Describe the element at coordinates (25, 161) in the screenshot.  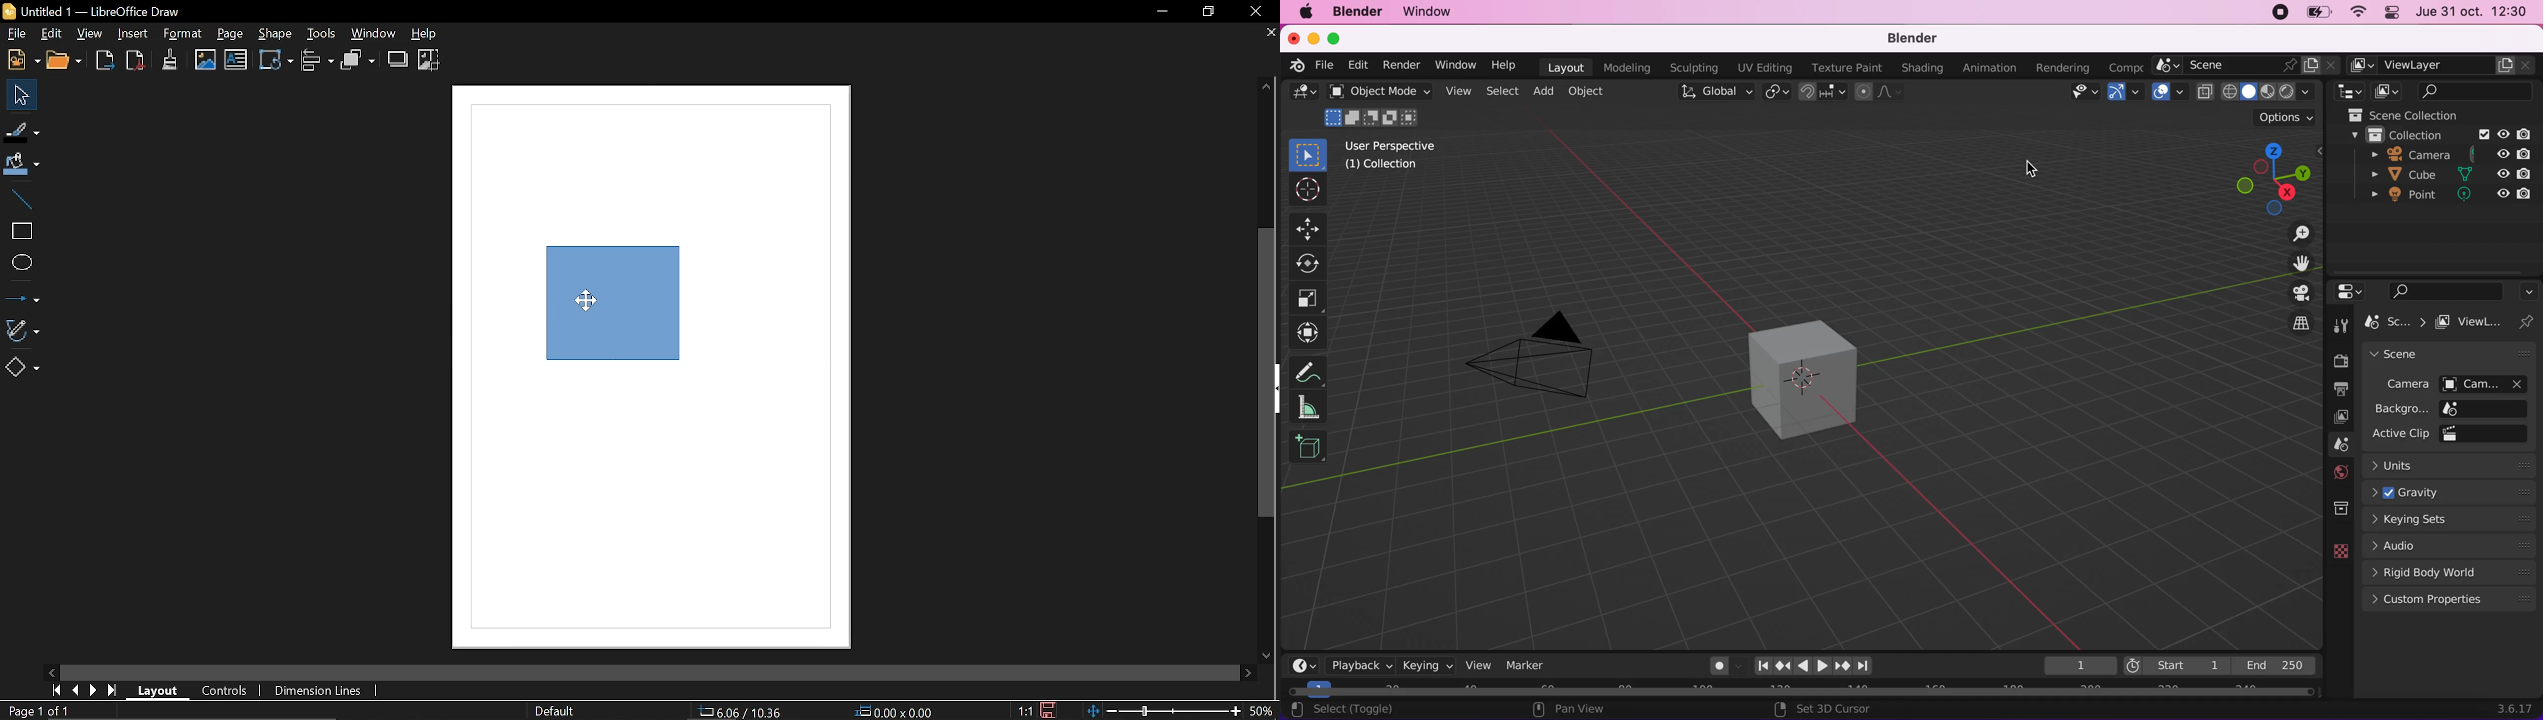
I see `Fill color` at that location.